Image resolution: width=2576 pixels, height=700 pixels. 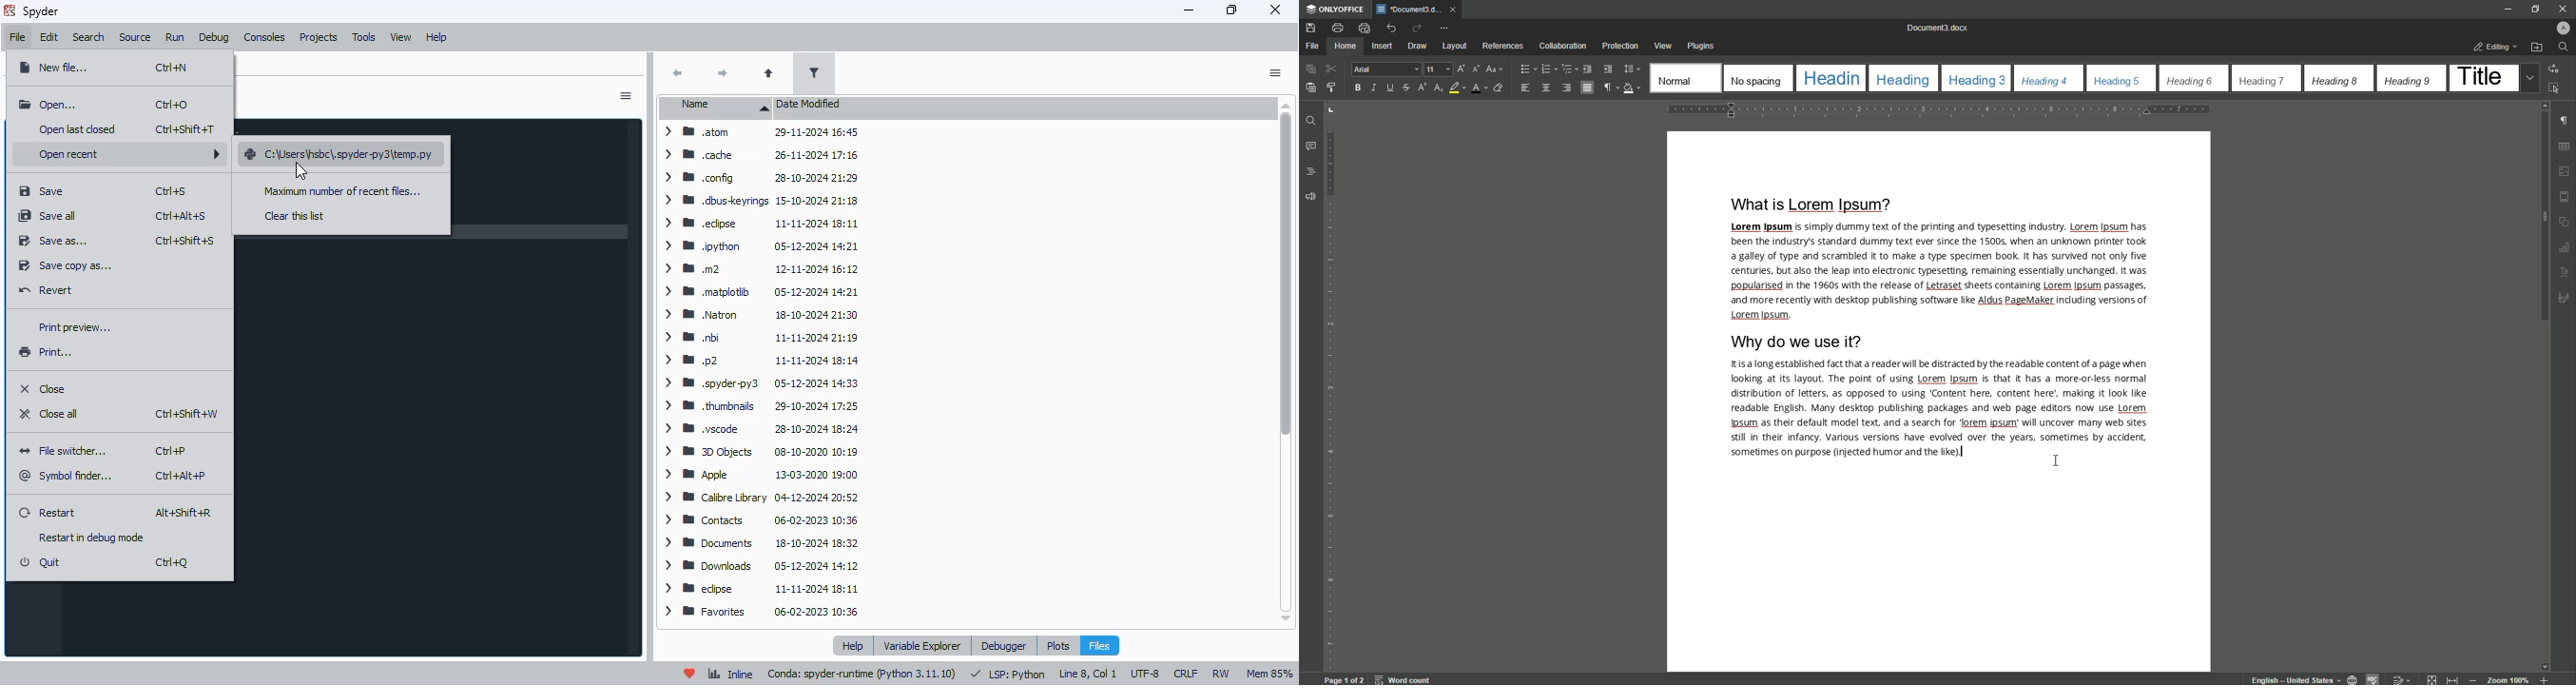 What do you see at coordinates (1221, 672) in the screenshot?
I see `rw` at bounding box center [1221, 672].